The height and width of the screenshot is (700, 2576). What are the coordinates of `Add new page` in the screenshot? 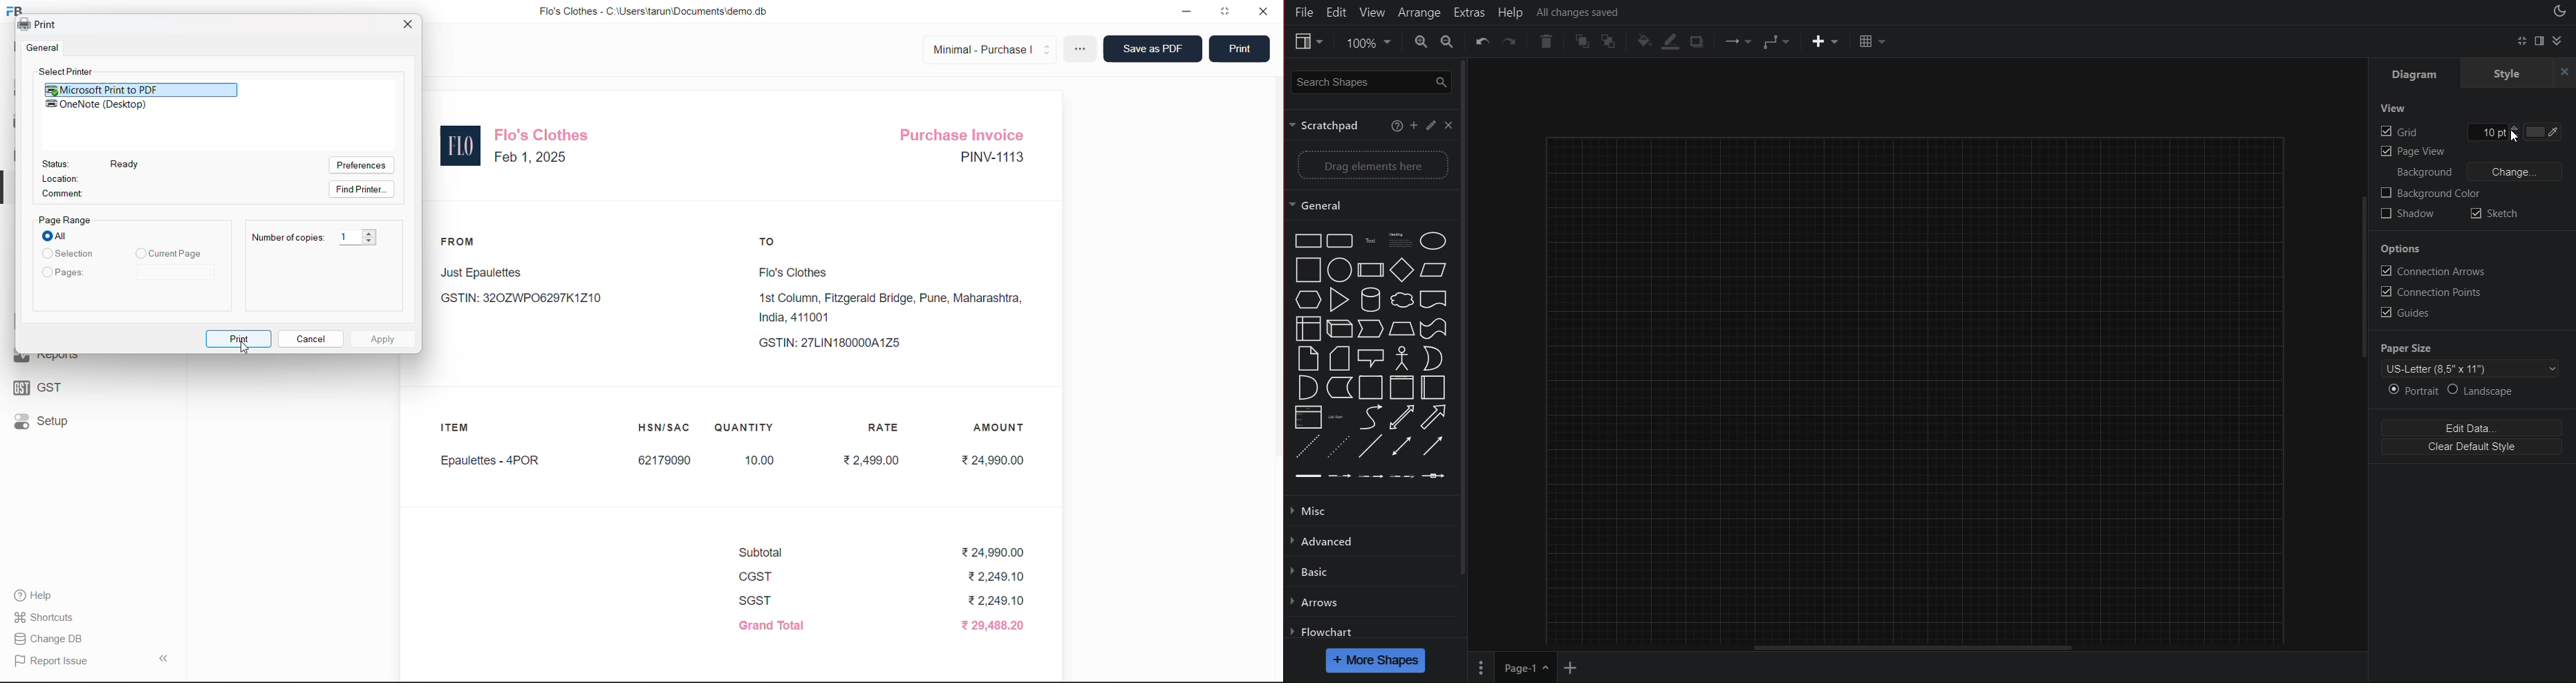 It's located at (1574, 667).